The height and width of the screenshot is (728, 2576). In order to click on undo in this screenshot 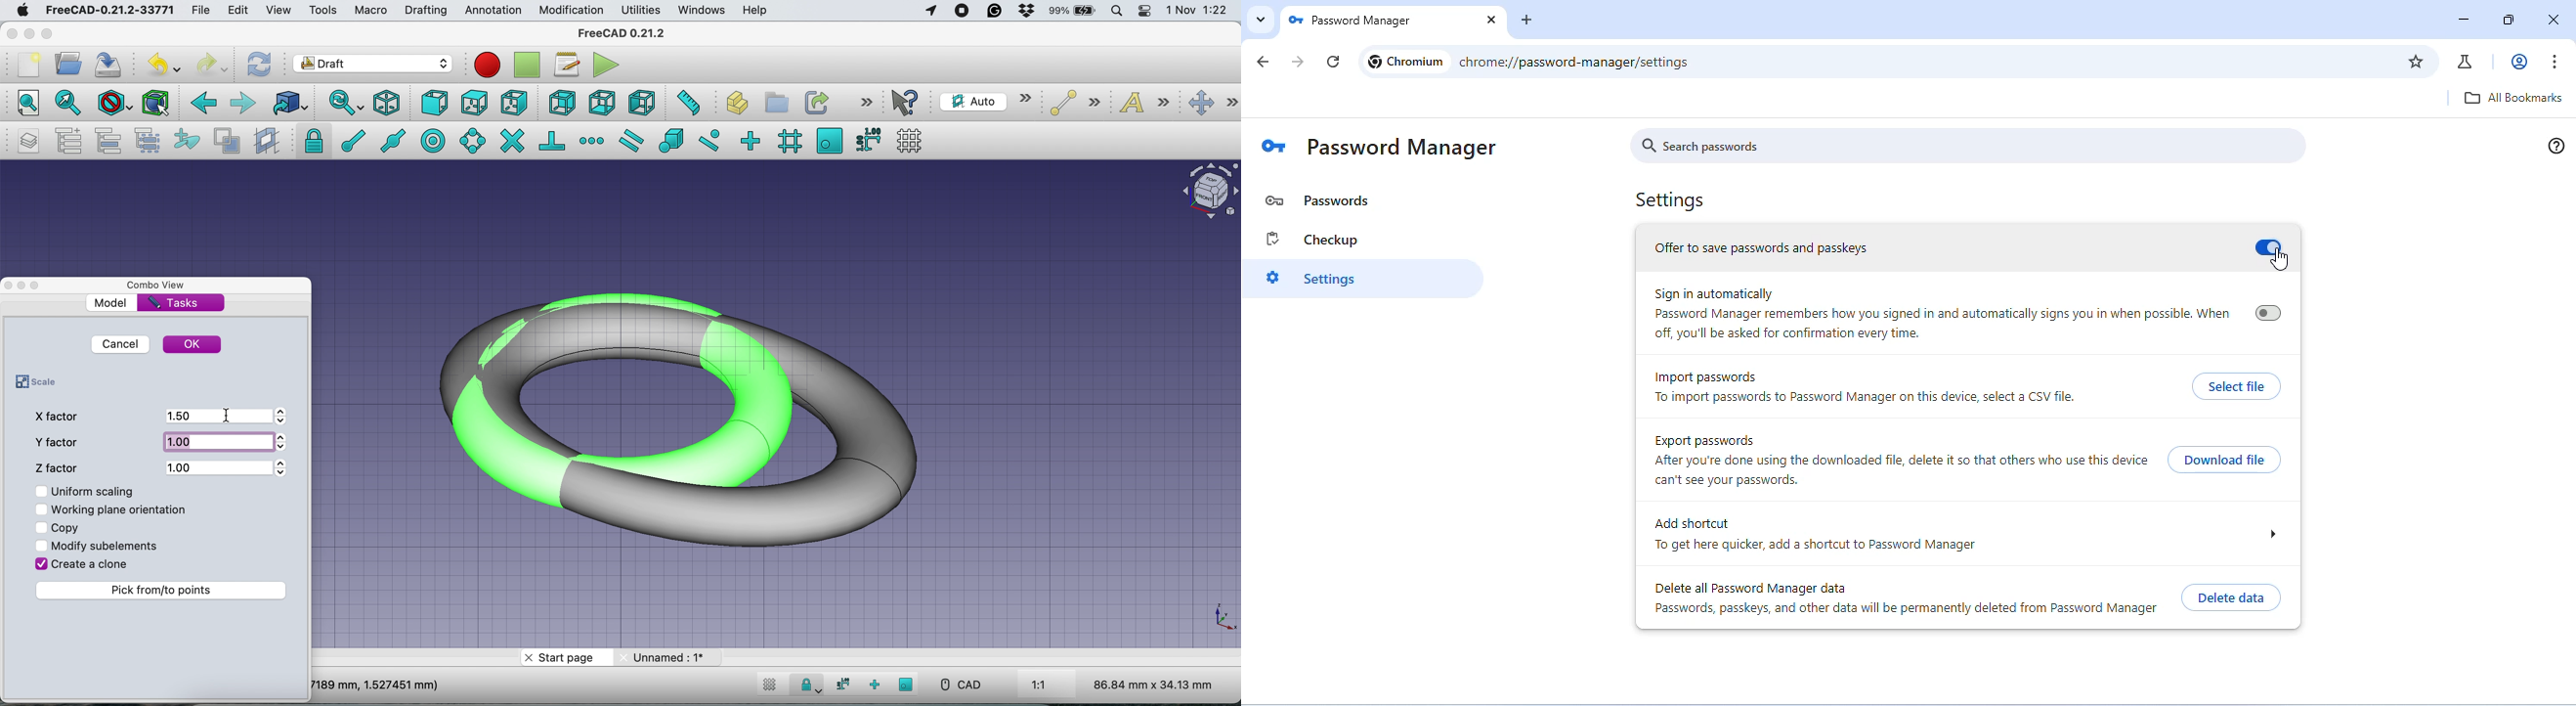, I will do `click(163, 62)`.